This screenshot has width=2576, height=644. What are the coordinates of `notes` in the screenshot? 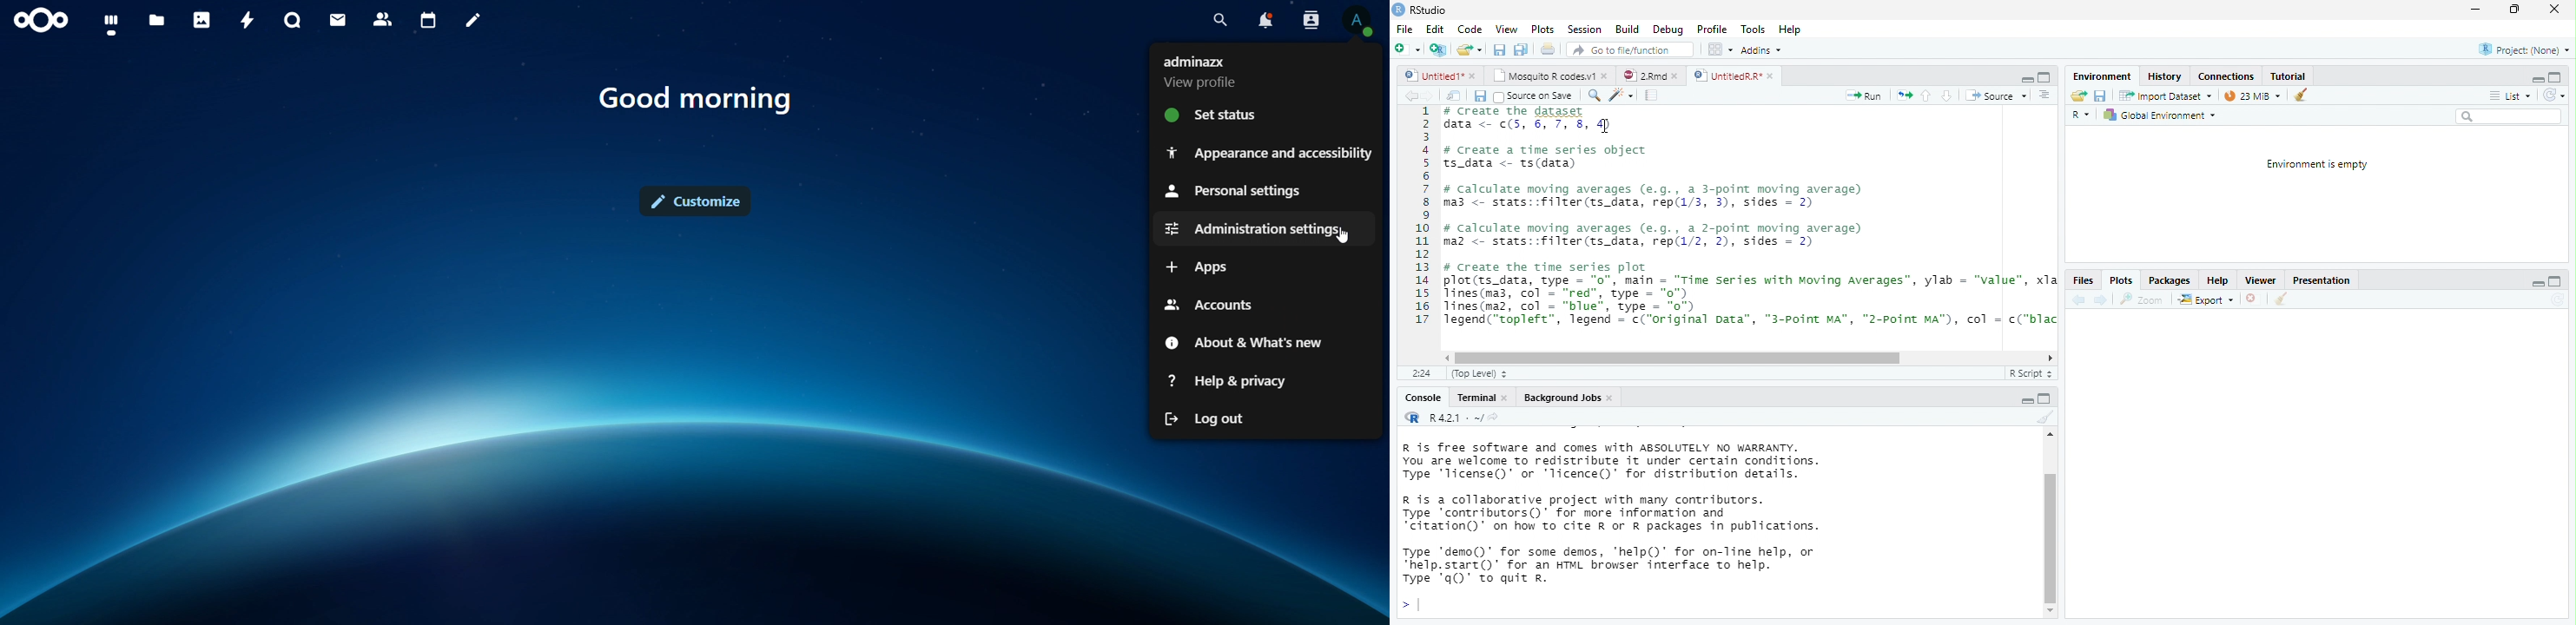 It's located at (473, 22).